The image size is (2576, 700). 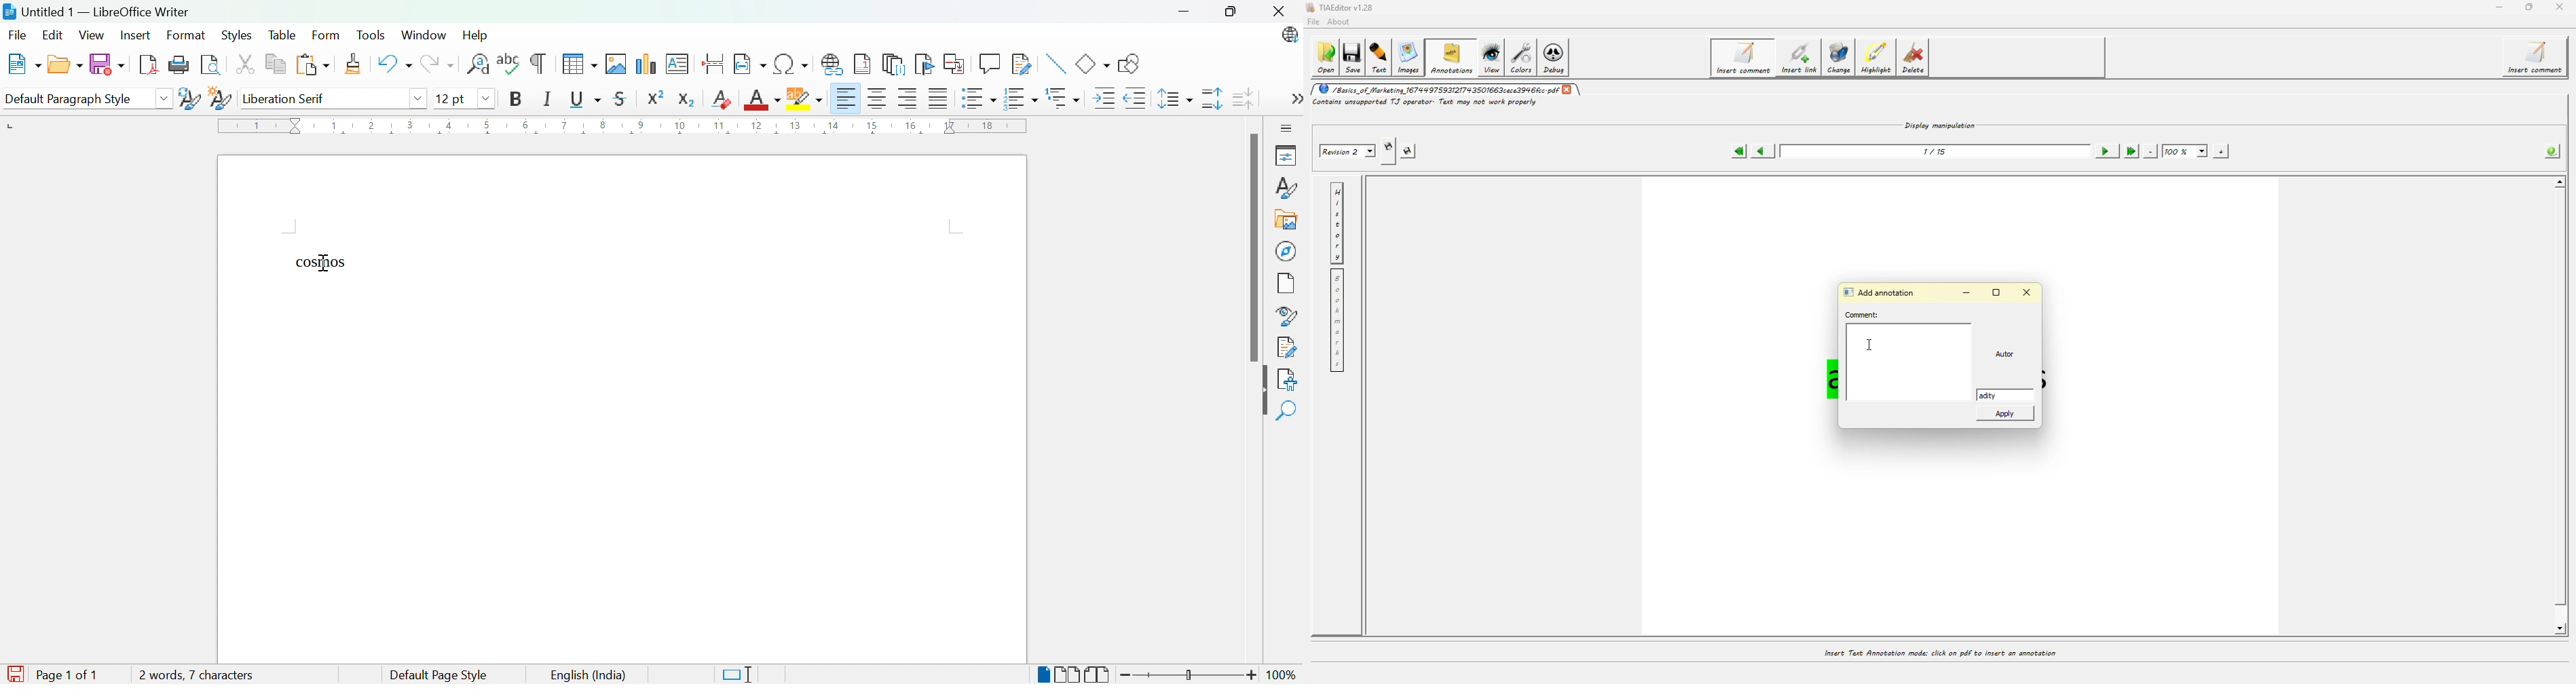 What do you see at coordinates (1127, 676) in the screenshot?
I see `Zoom out` at bounding box center [1127, 676].